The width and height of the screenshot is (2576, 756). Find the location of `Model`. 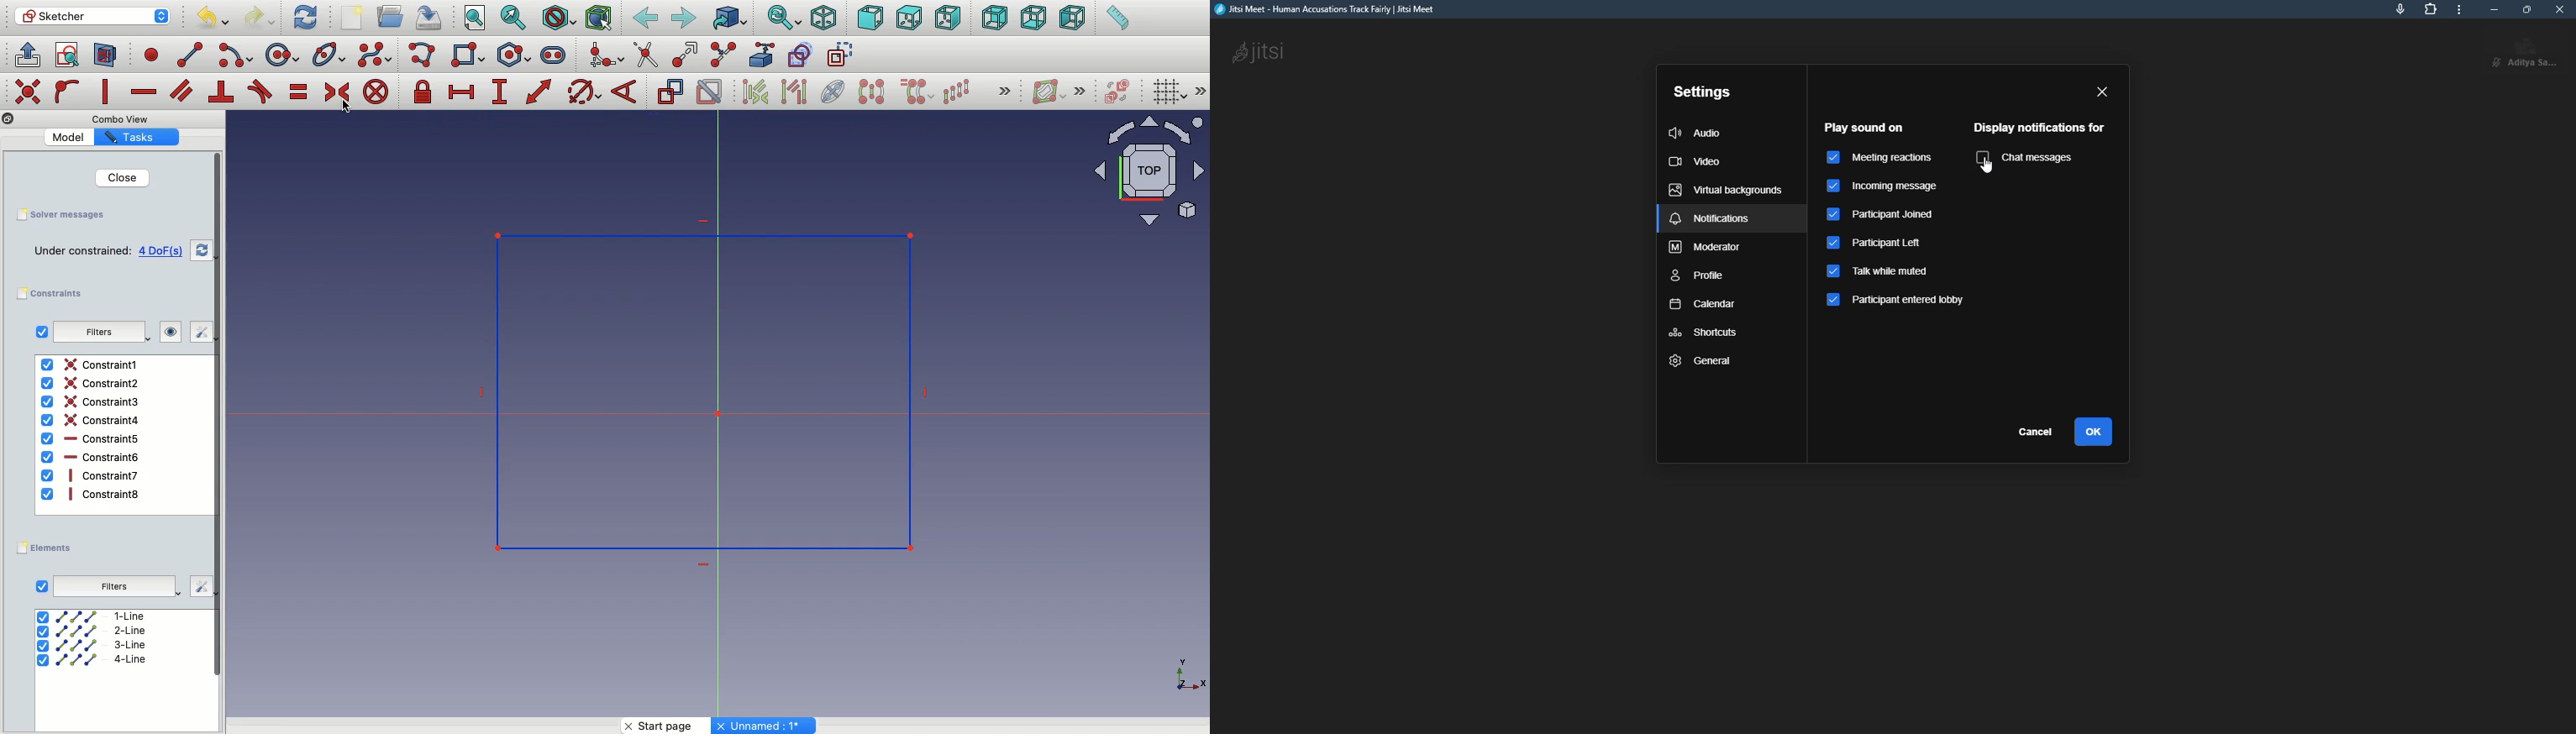

Model is located at coordinates (71, 137).